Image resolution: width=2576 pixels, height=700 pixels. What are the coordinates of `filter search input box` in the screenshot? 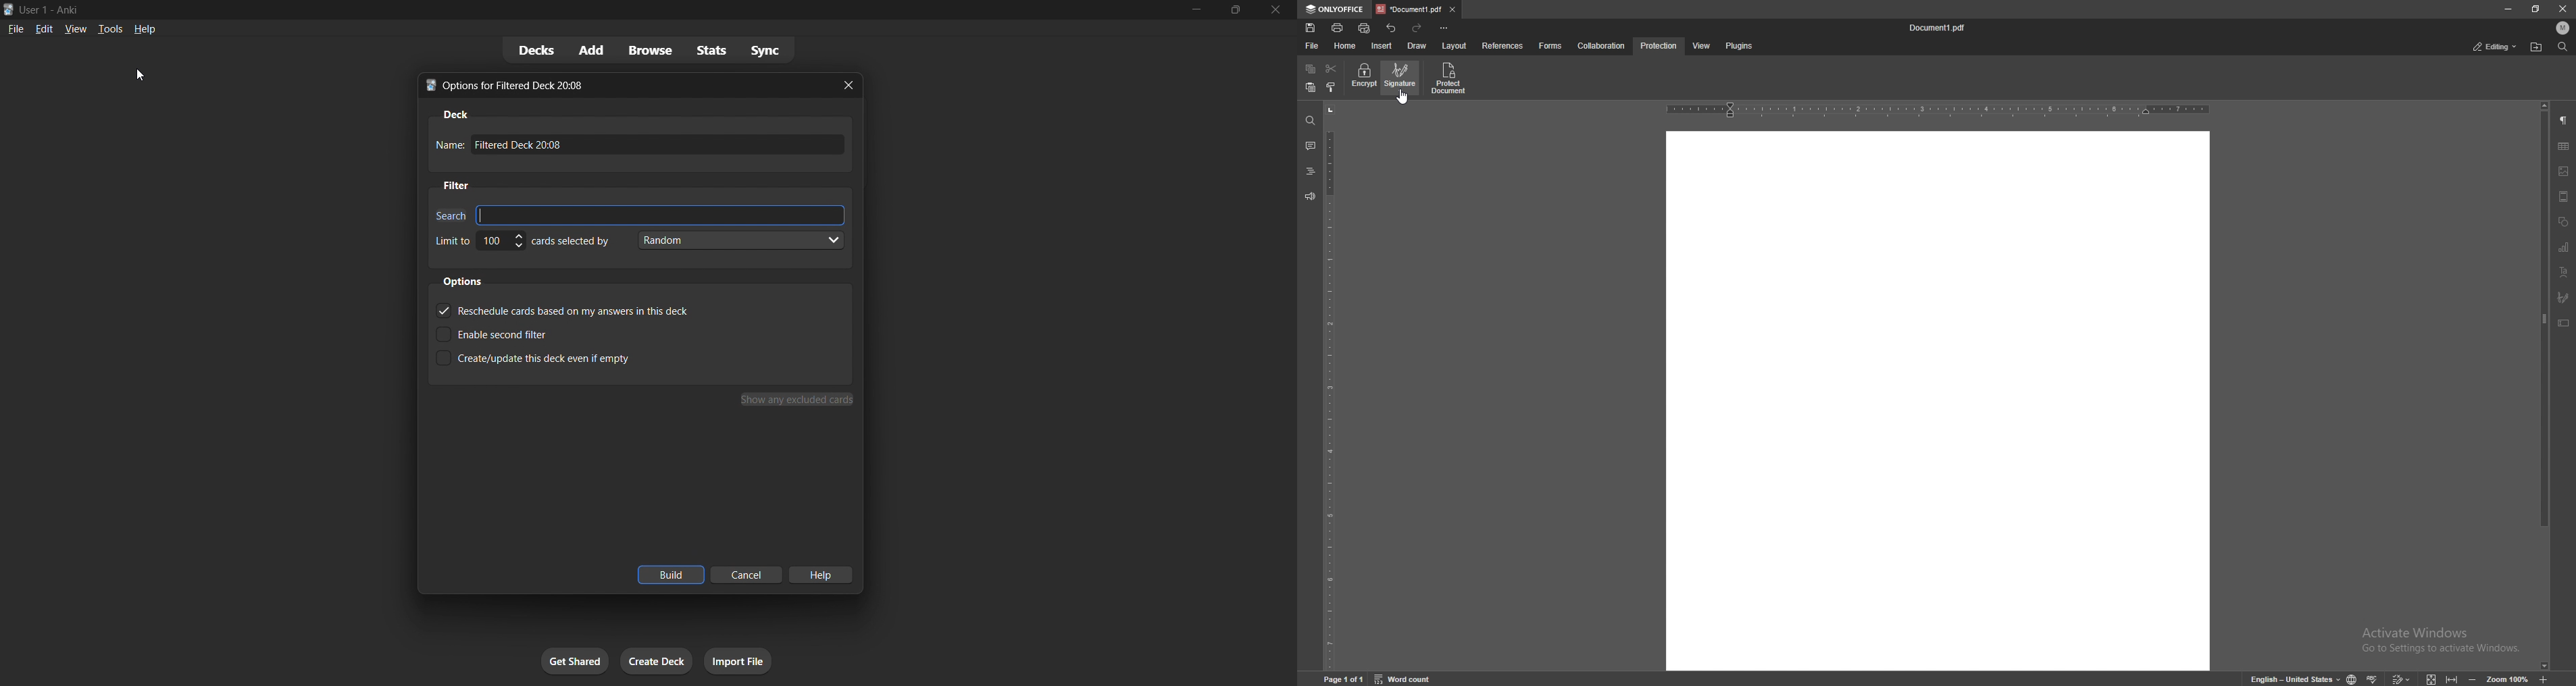 It's located at (662, 215).